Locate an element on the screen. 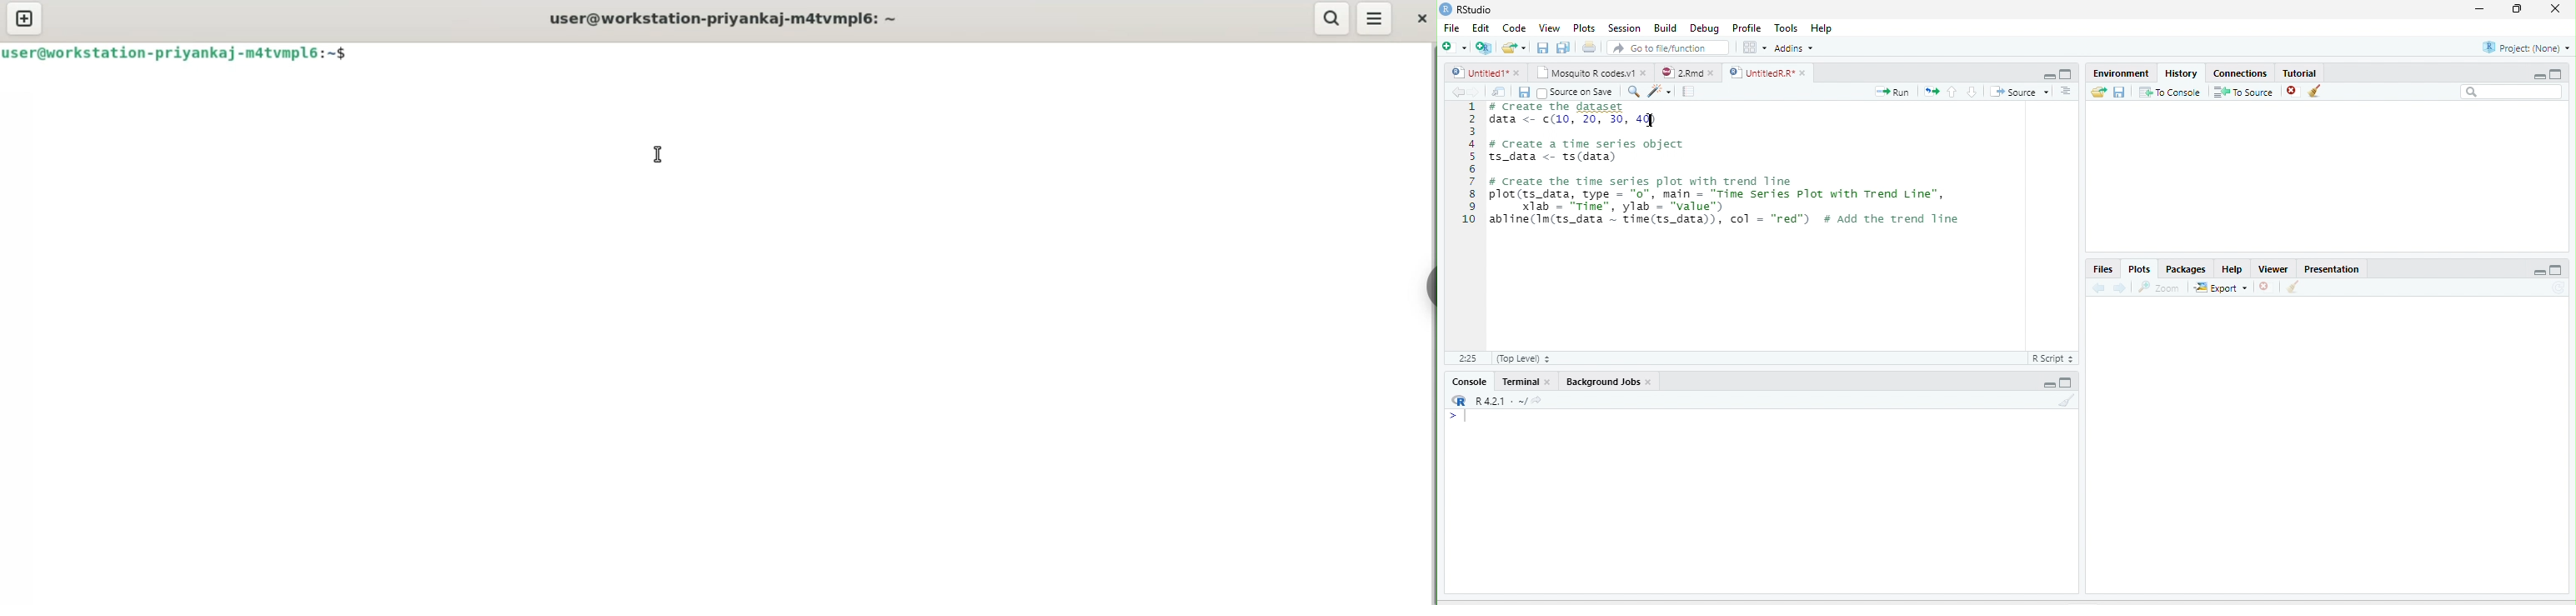 The image size is (2576, 616). Help is located at coordinates (1821, 28).